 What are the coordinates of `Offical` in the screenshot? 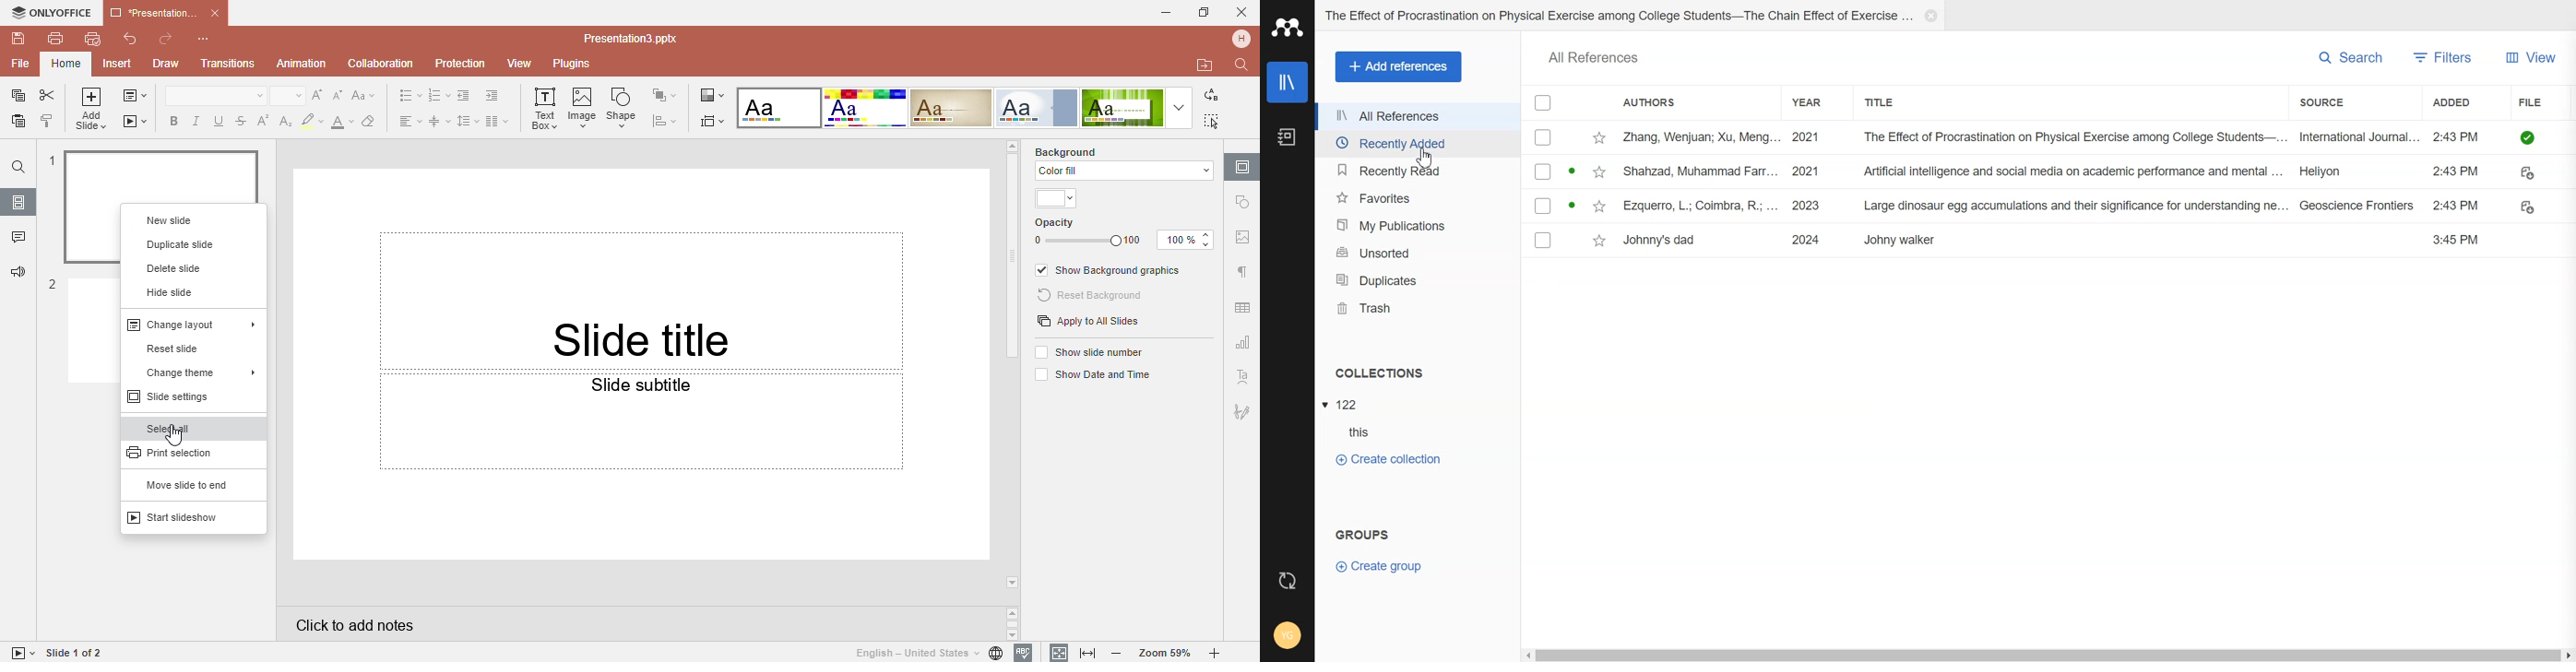 It's located at (1037, 108).